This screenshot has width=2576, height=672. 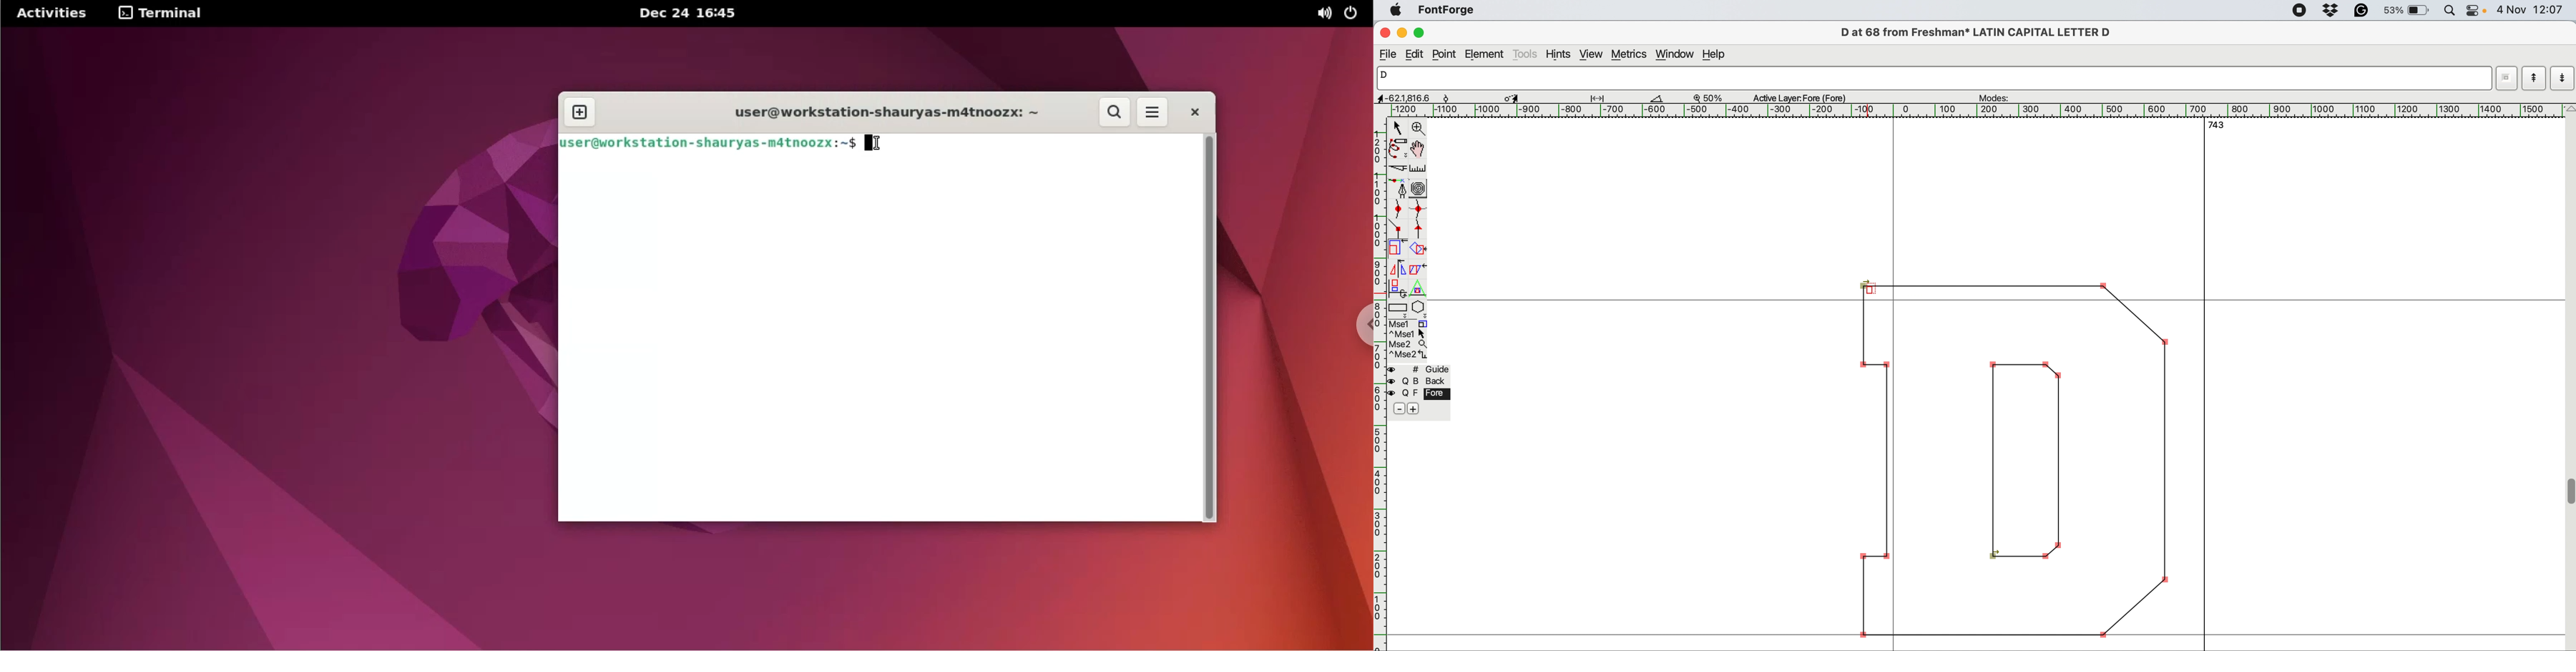 What do you see at coordinates (1928, 77) in the screenshot?
I see `D` at bounding box center [1928, 77].